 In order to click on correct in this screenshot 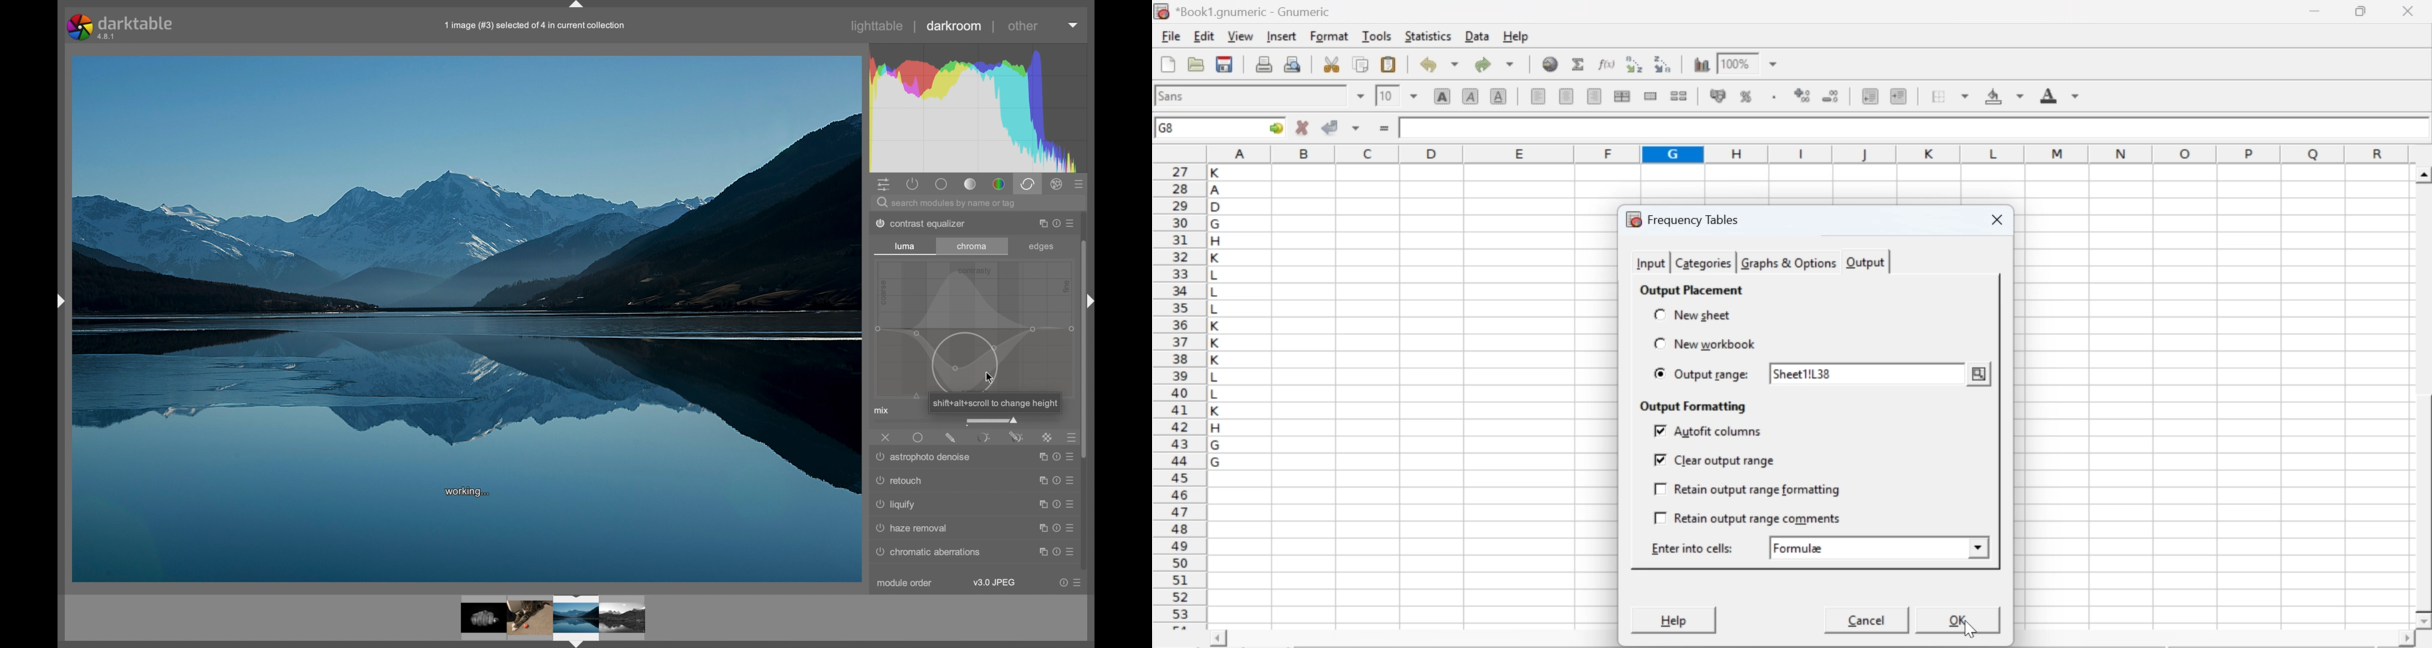, I will do `click(1027, 184)`.